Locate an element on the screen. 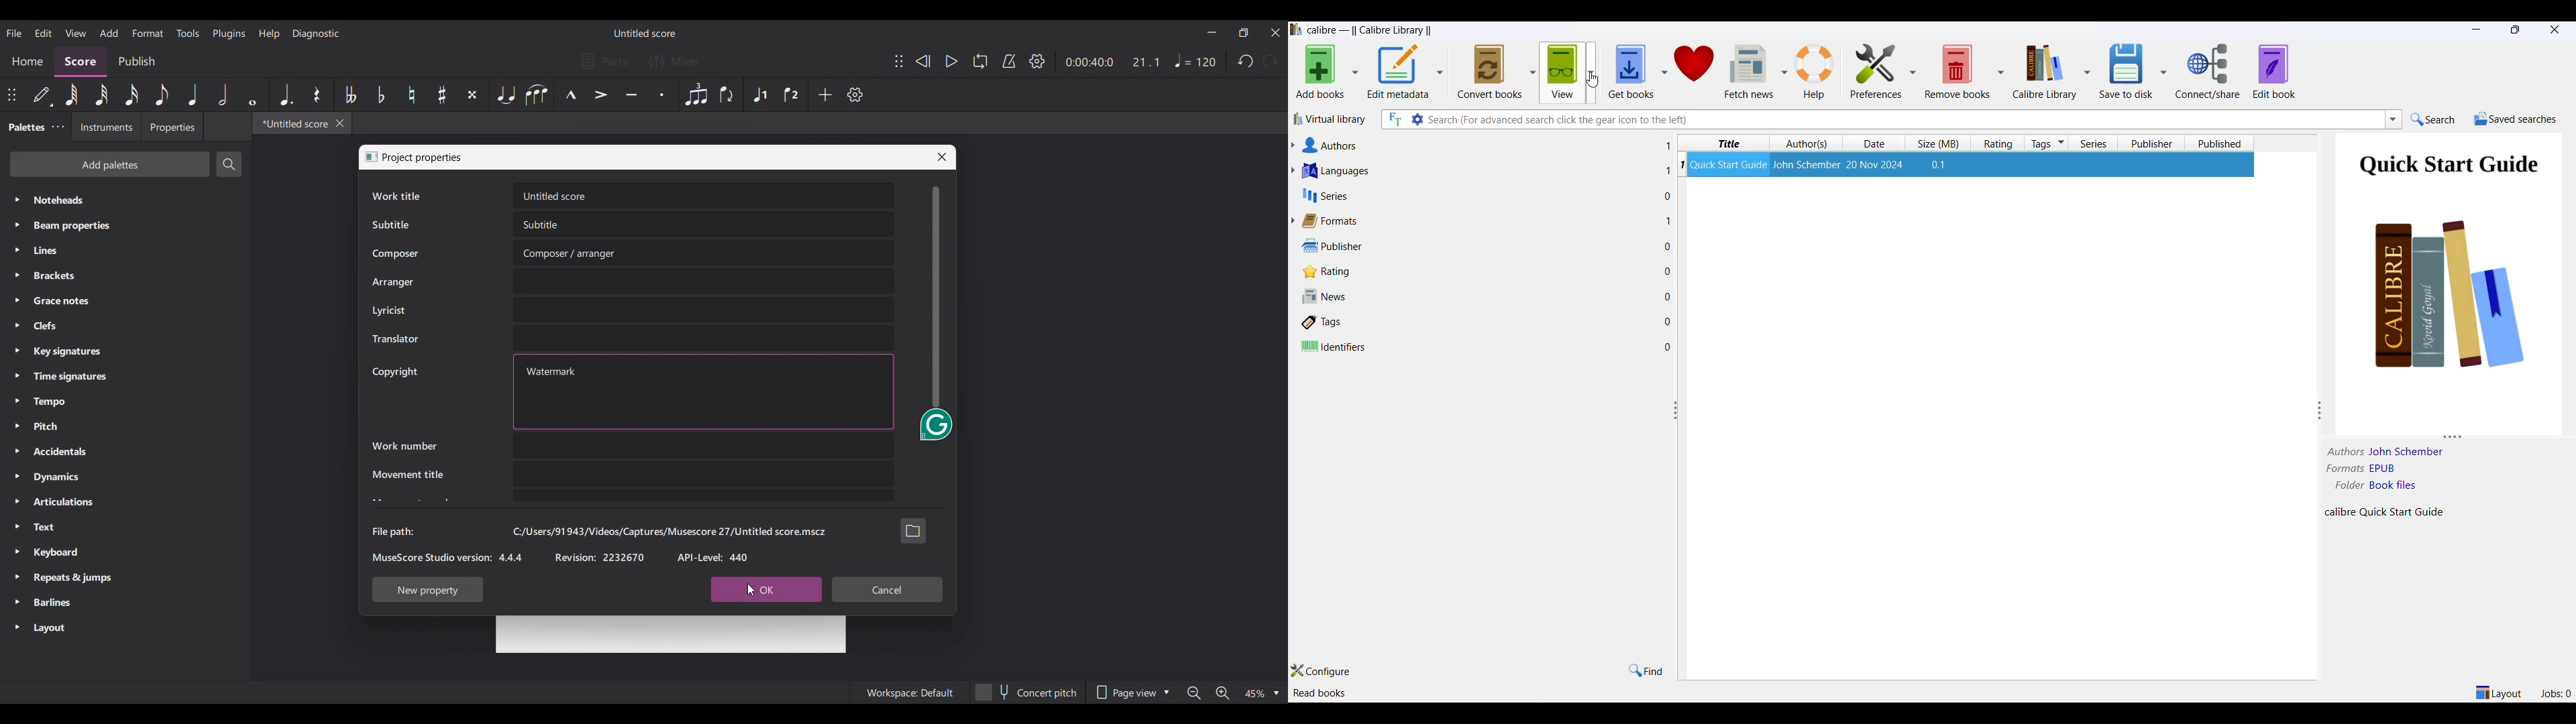 The height and width of the screenshot is (728, 2576). Add is located at coordinates (824, 95).